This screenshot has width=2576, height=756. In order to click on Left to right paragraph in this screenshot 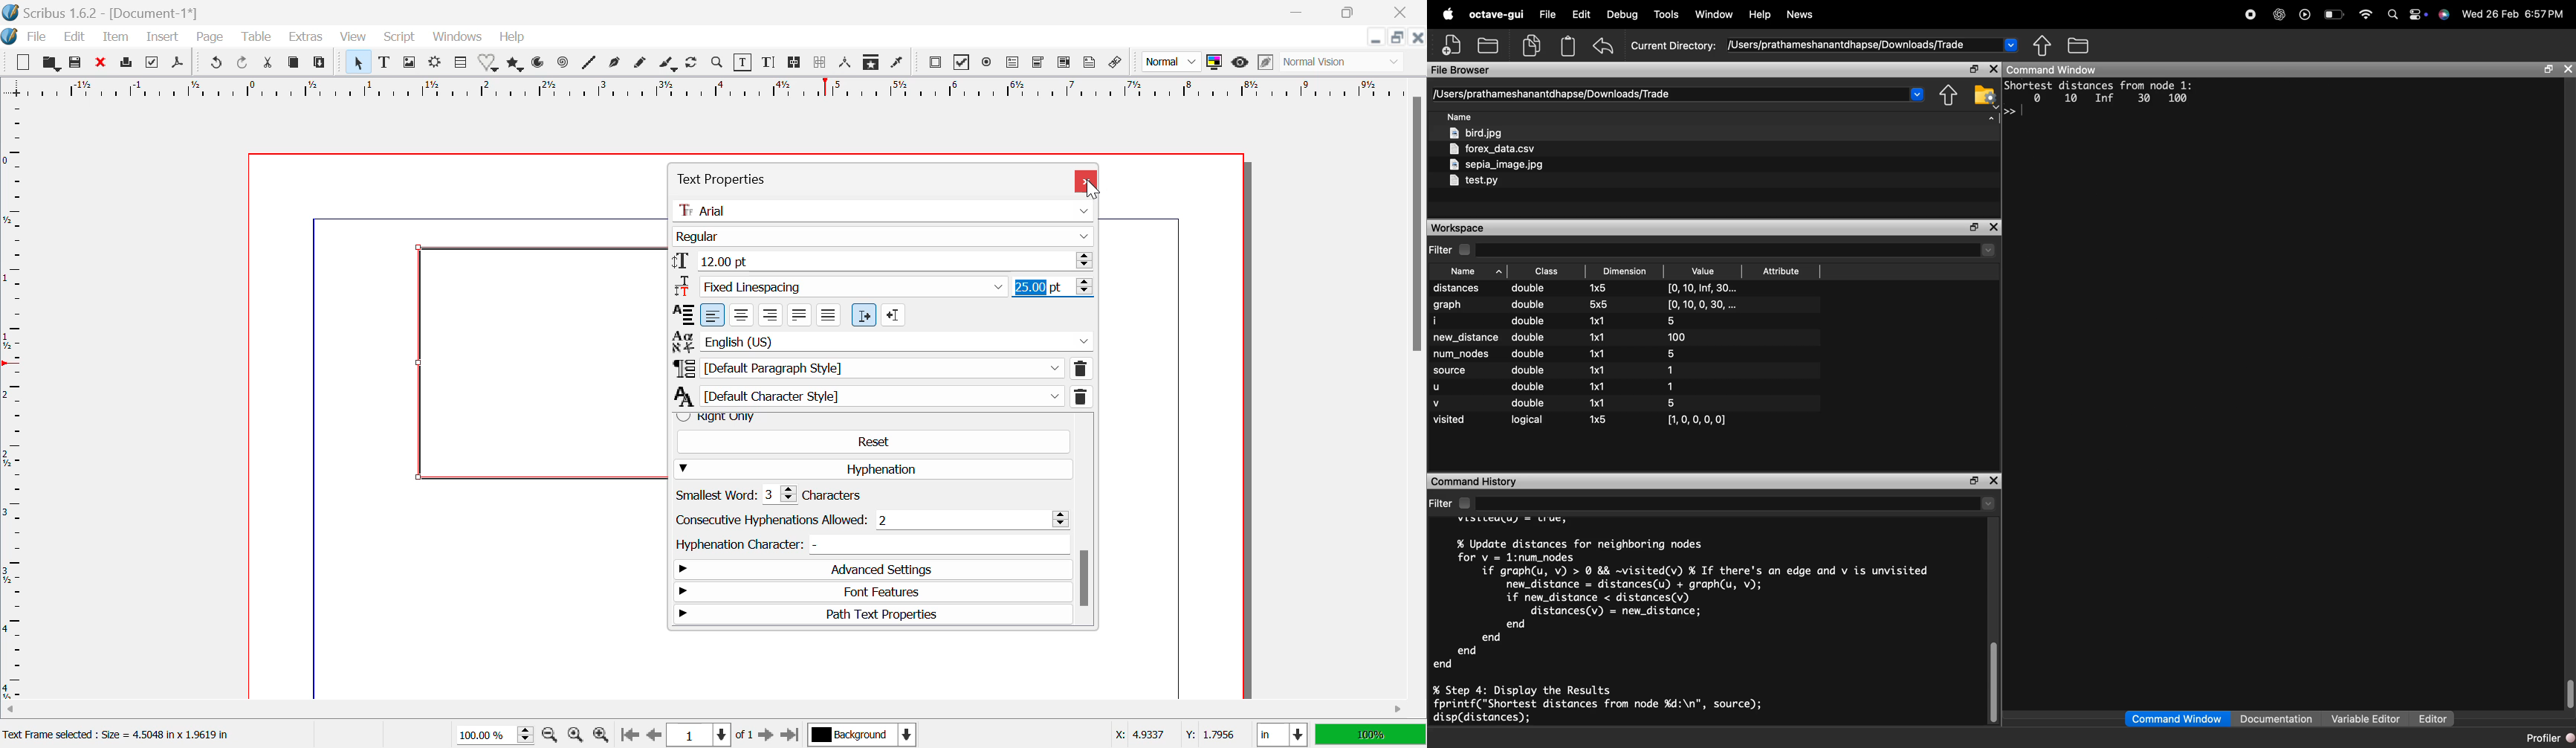, I will do `click(864, 315)`.